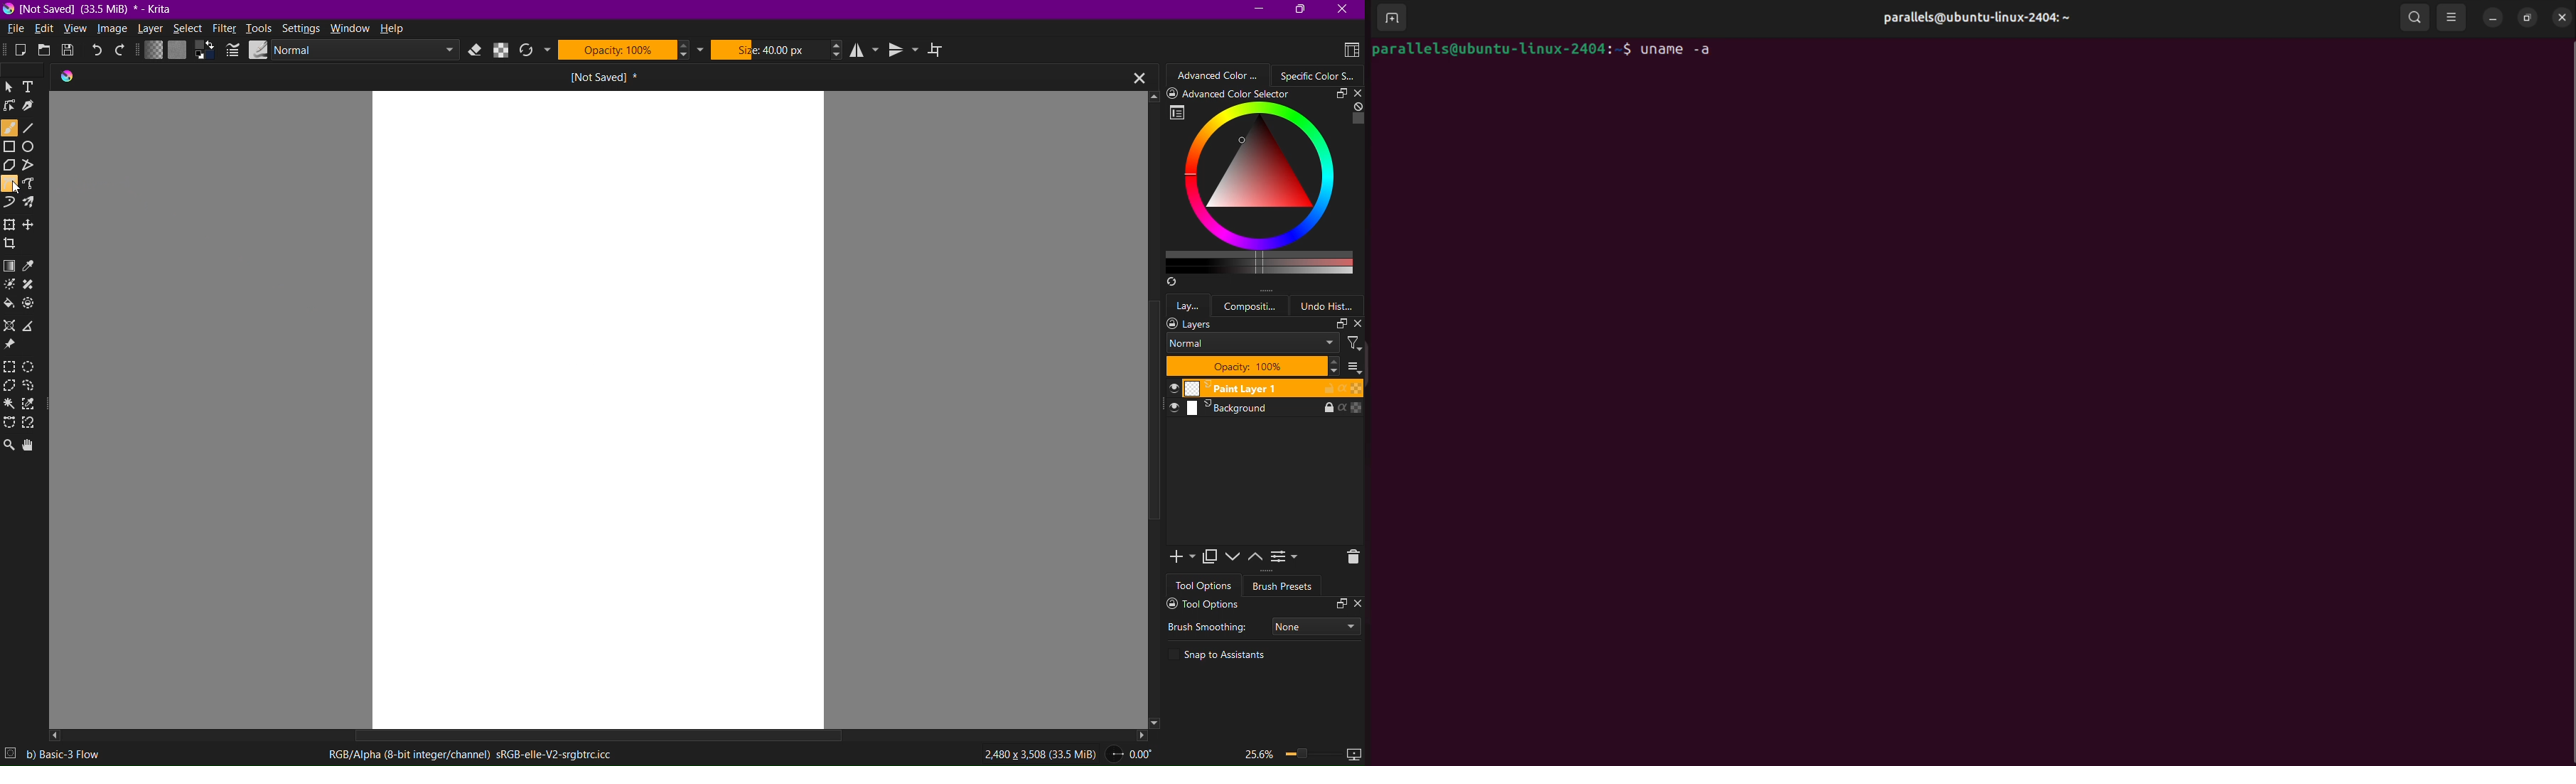  I want to click on New, so click(14, 52).